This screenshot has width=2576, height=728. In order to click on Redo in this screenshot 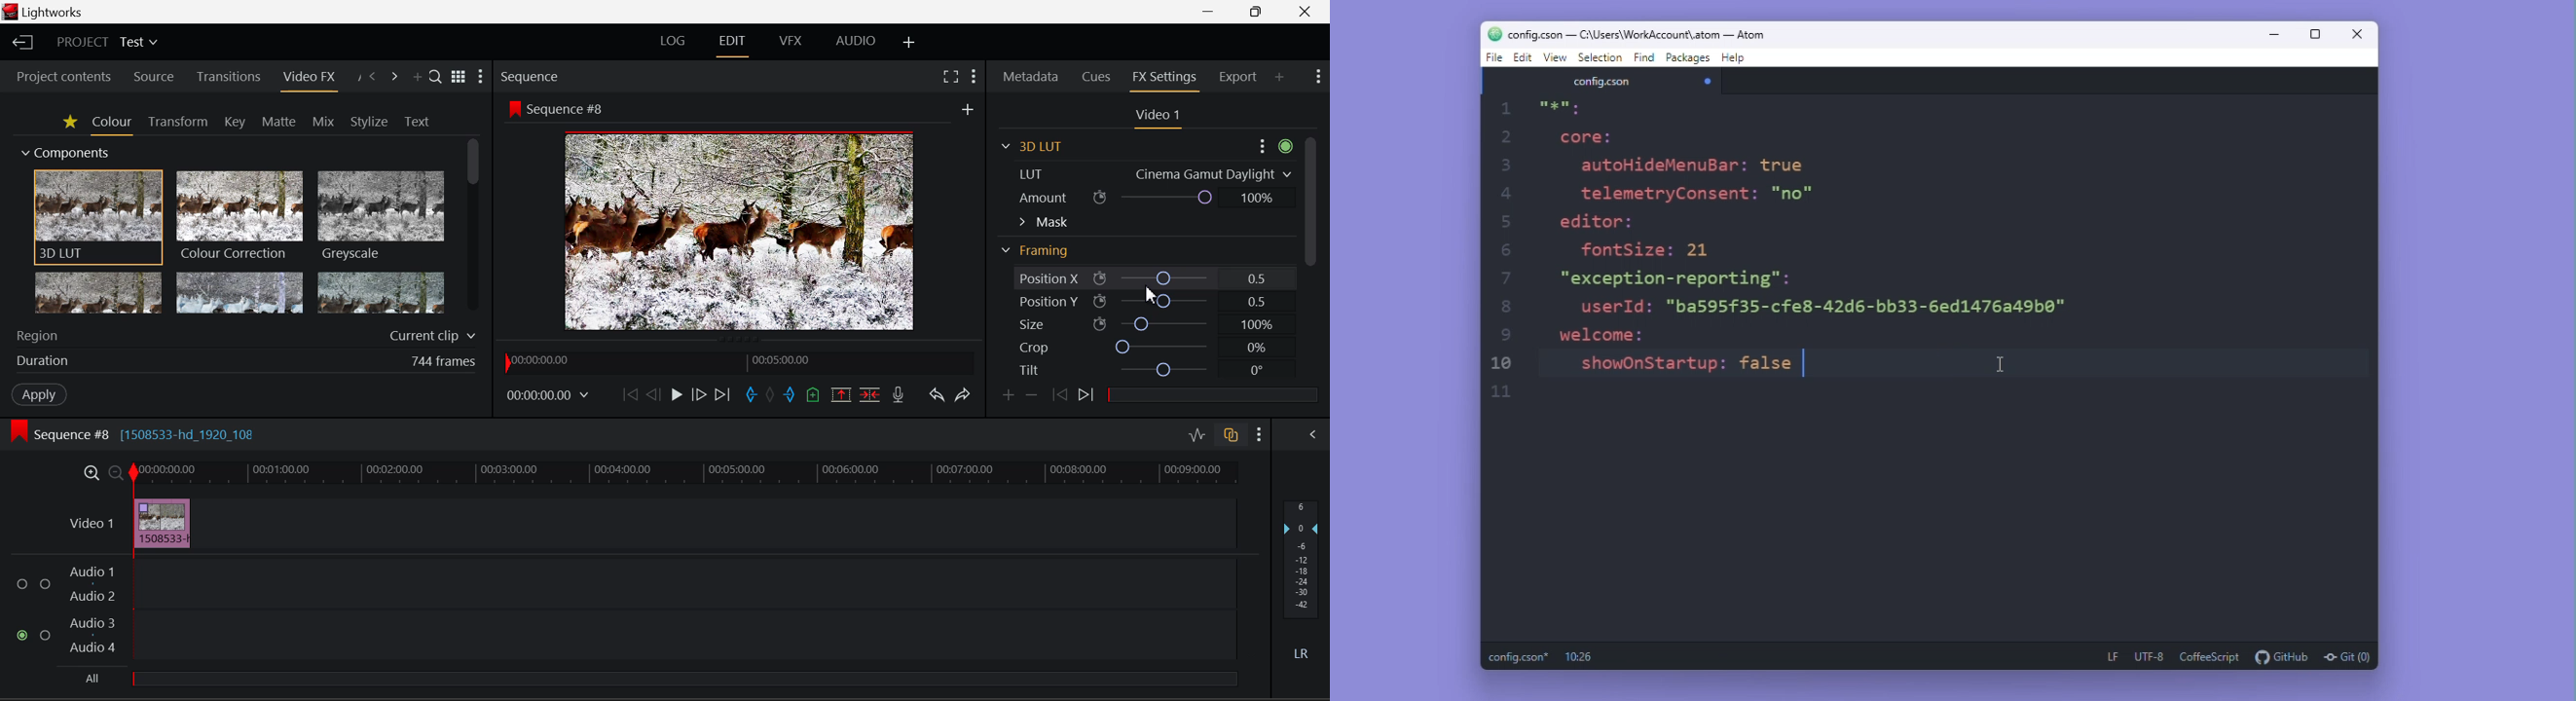, I will do `click(963, 396)`.